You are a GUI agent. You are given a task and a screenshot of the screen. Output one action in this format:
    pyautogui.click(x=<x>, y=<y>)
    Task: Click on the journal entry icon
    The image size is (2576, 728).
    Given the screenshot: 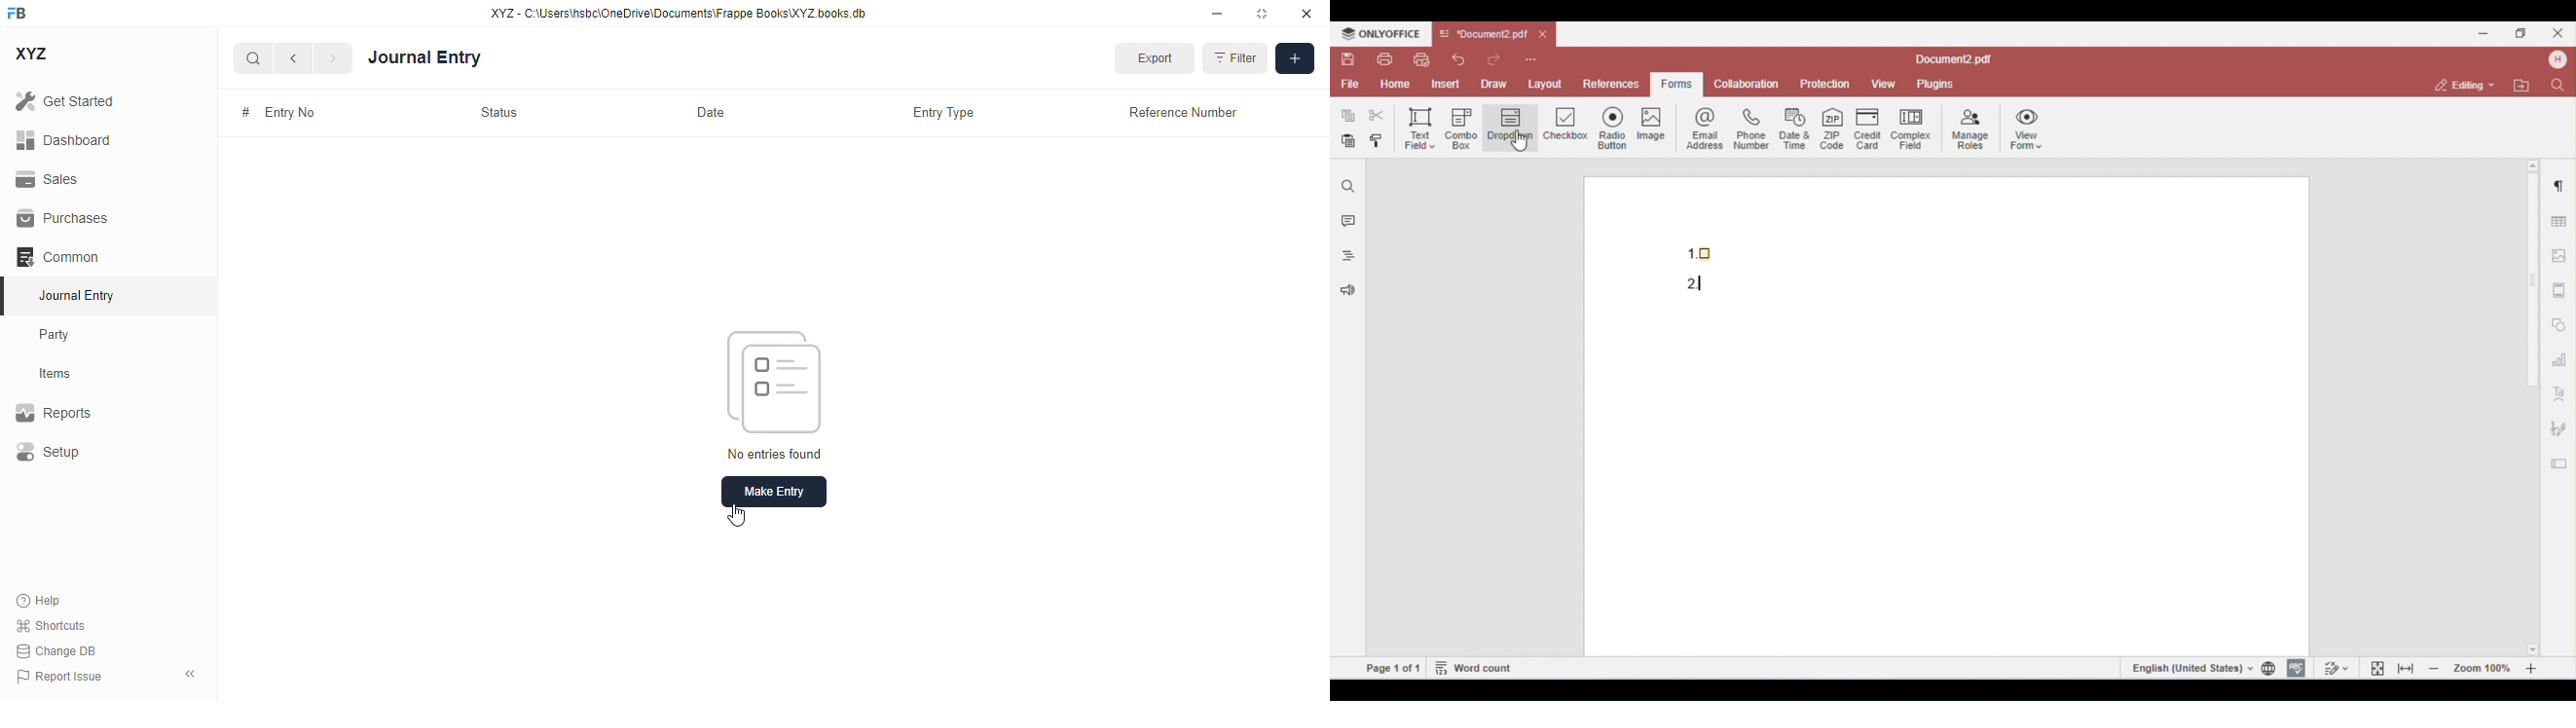 What is the action you would take?
    pyautogui.click(x=774, y=384)
    